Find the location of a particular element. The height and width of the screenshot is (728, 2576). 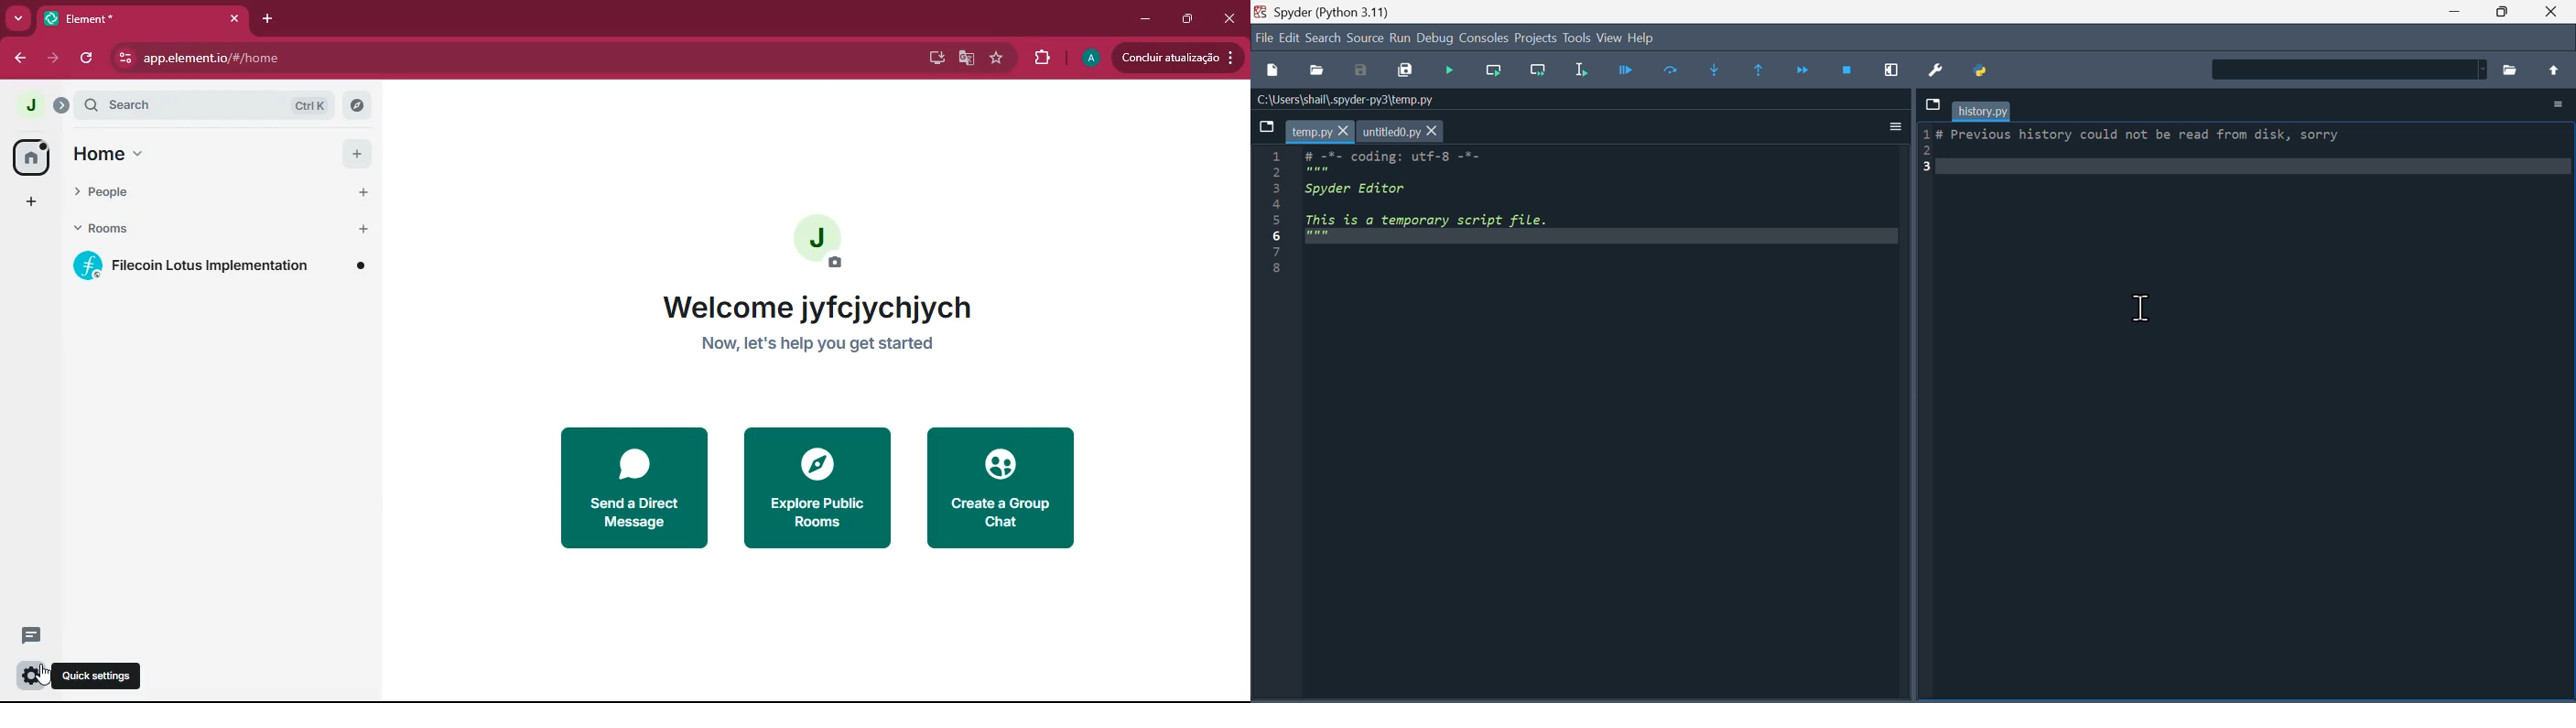

profile picture is located at coordinates (1089, 59).